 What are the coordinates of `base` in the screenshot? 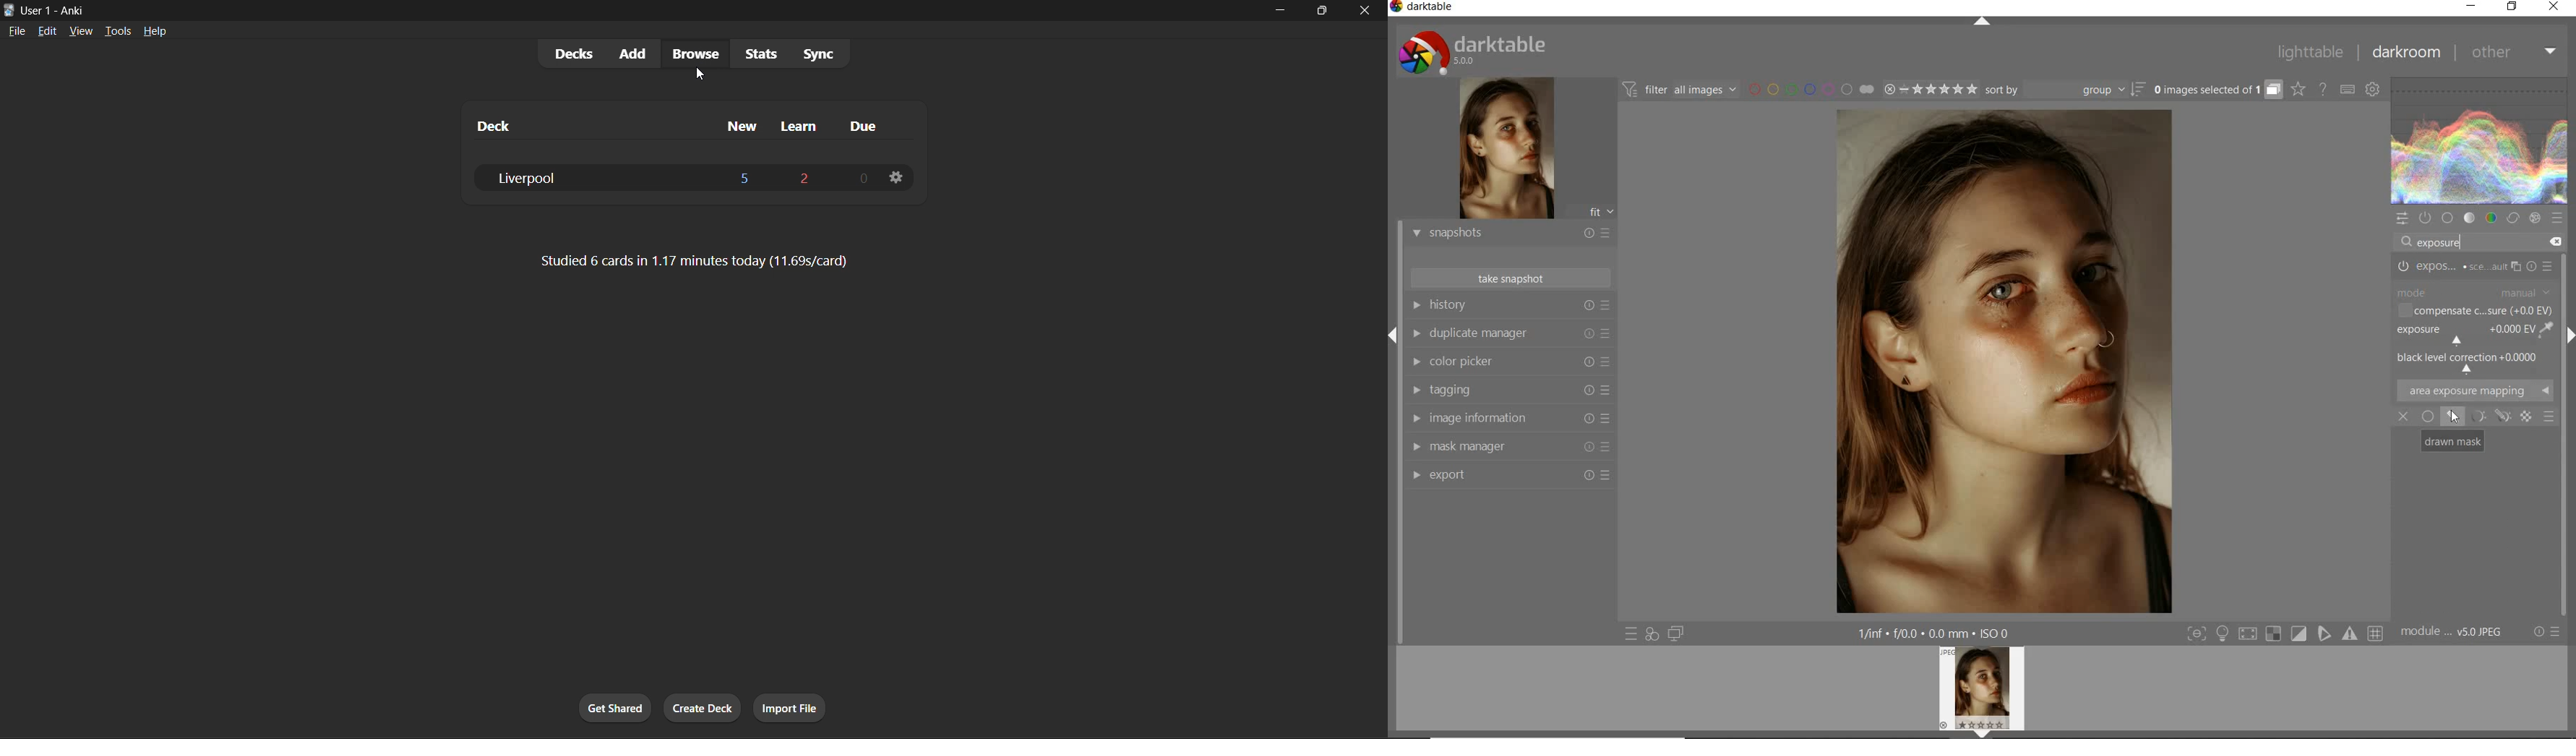 It's located at (2448, 218).